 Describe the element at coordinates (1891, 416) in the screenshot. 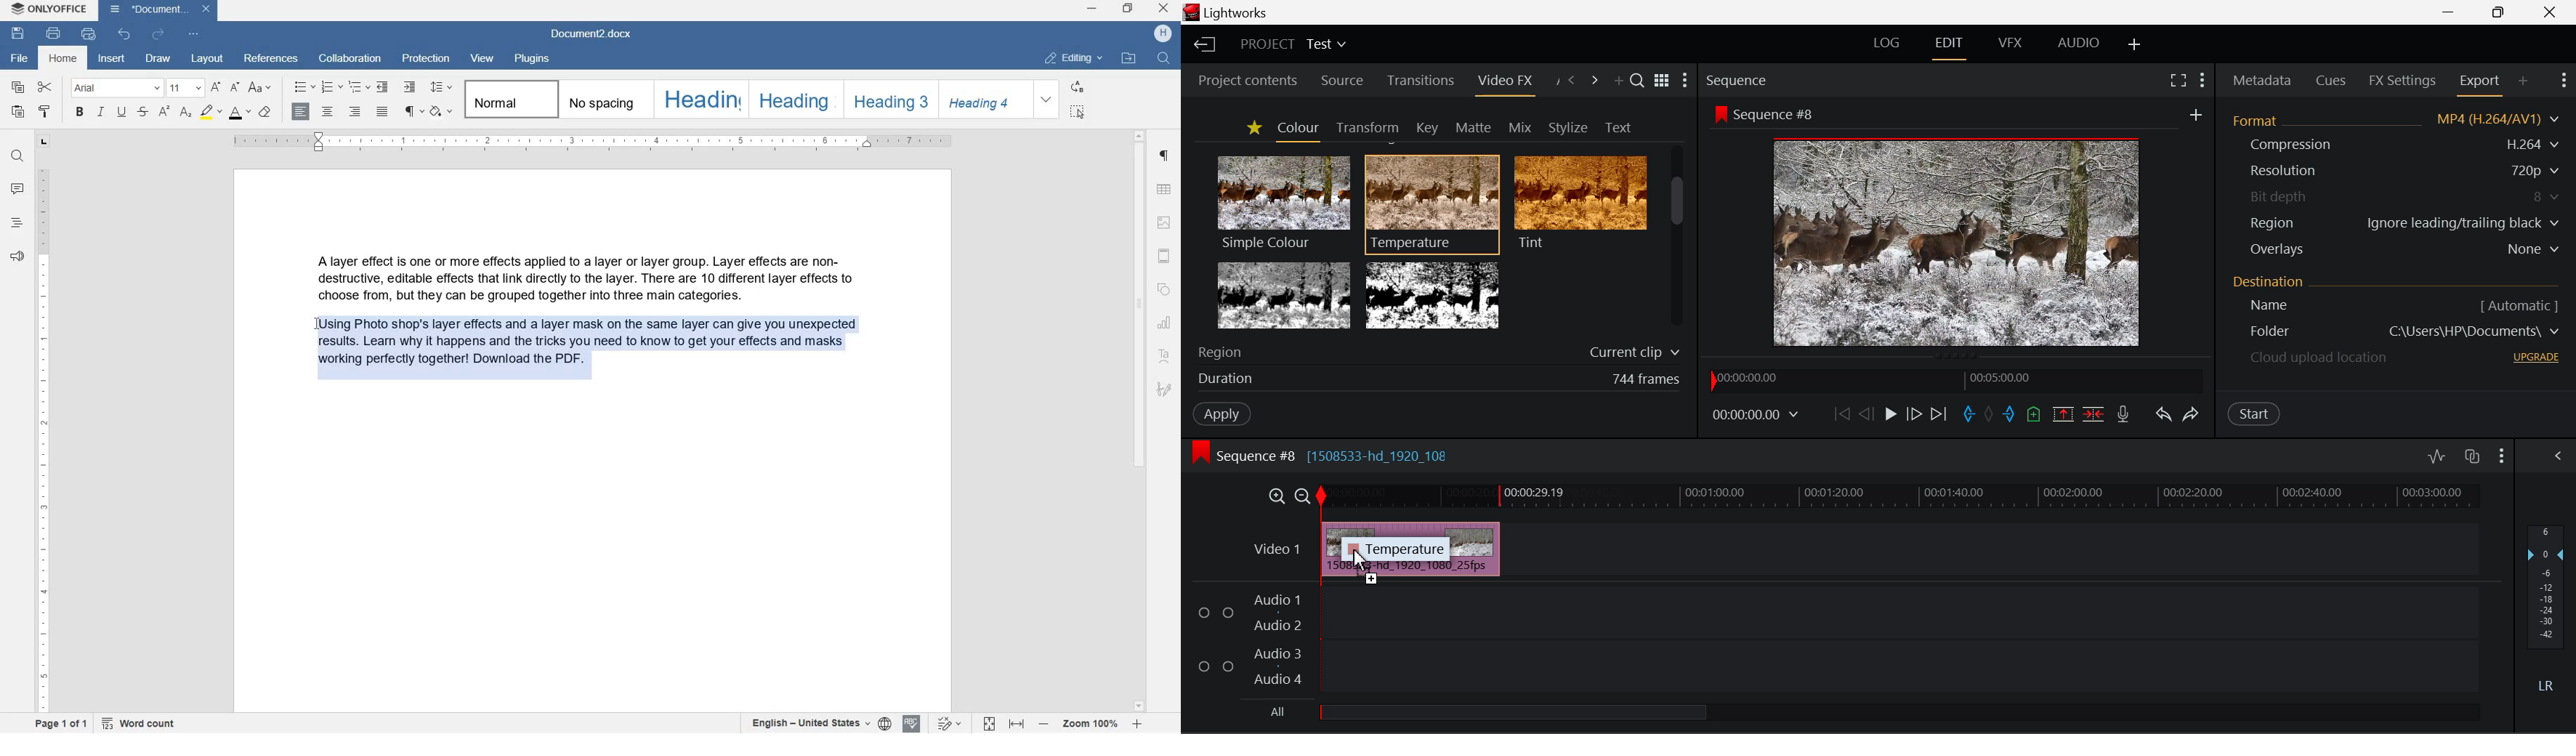

I see `Play` at that location.